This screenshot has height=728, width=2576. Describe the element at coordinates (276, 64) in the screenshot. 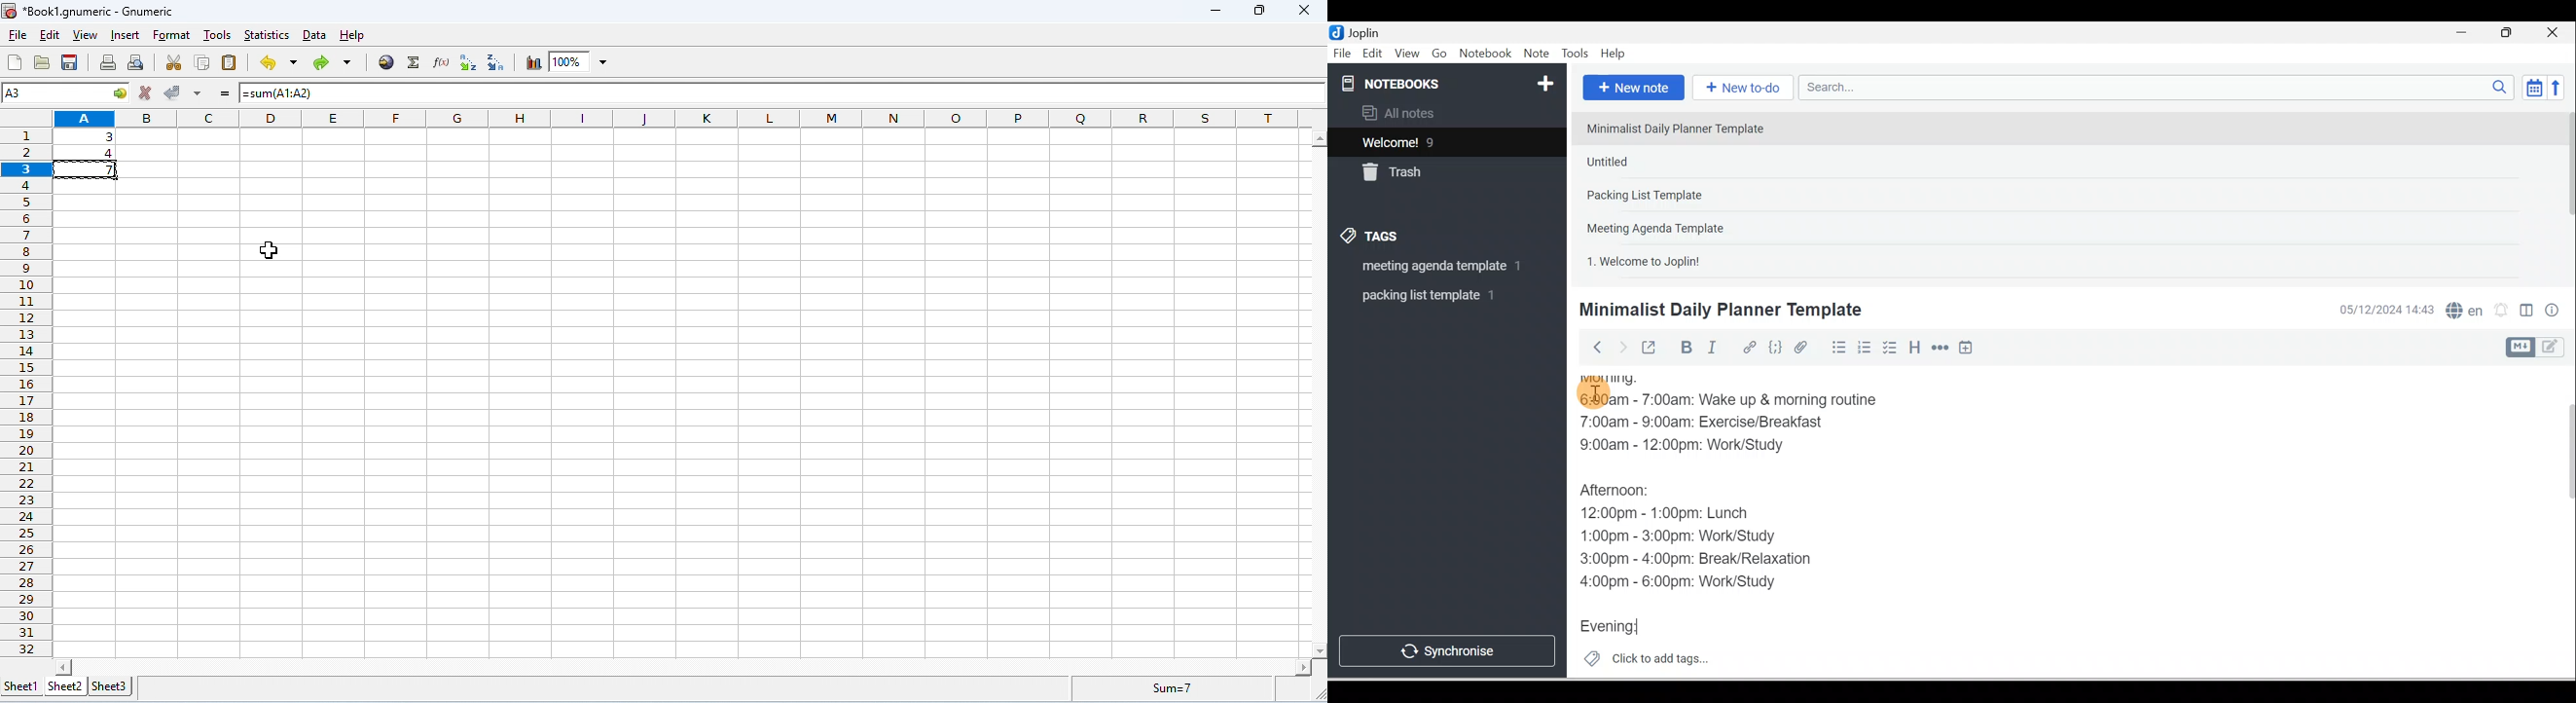

I see `undo` at that location.